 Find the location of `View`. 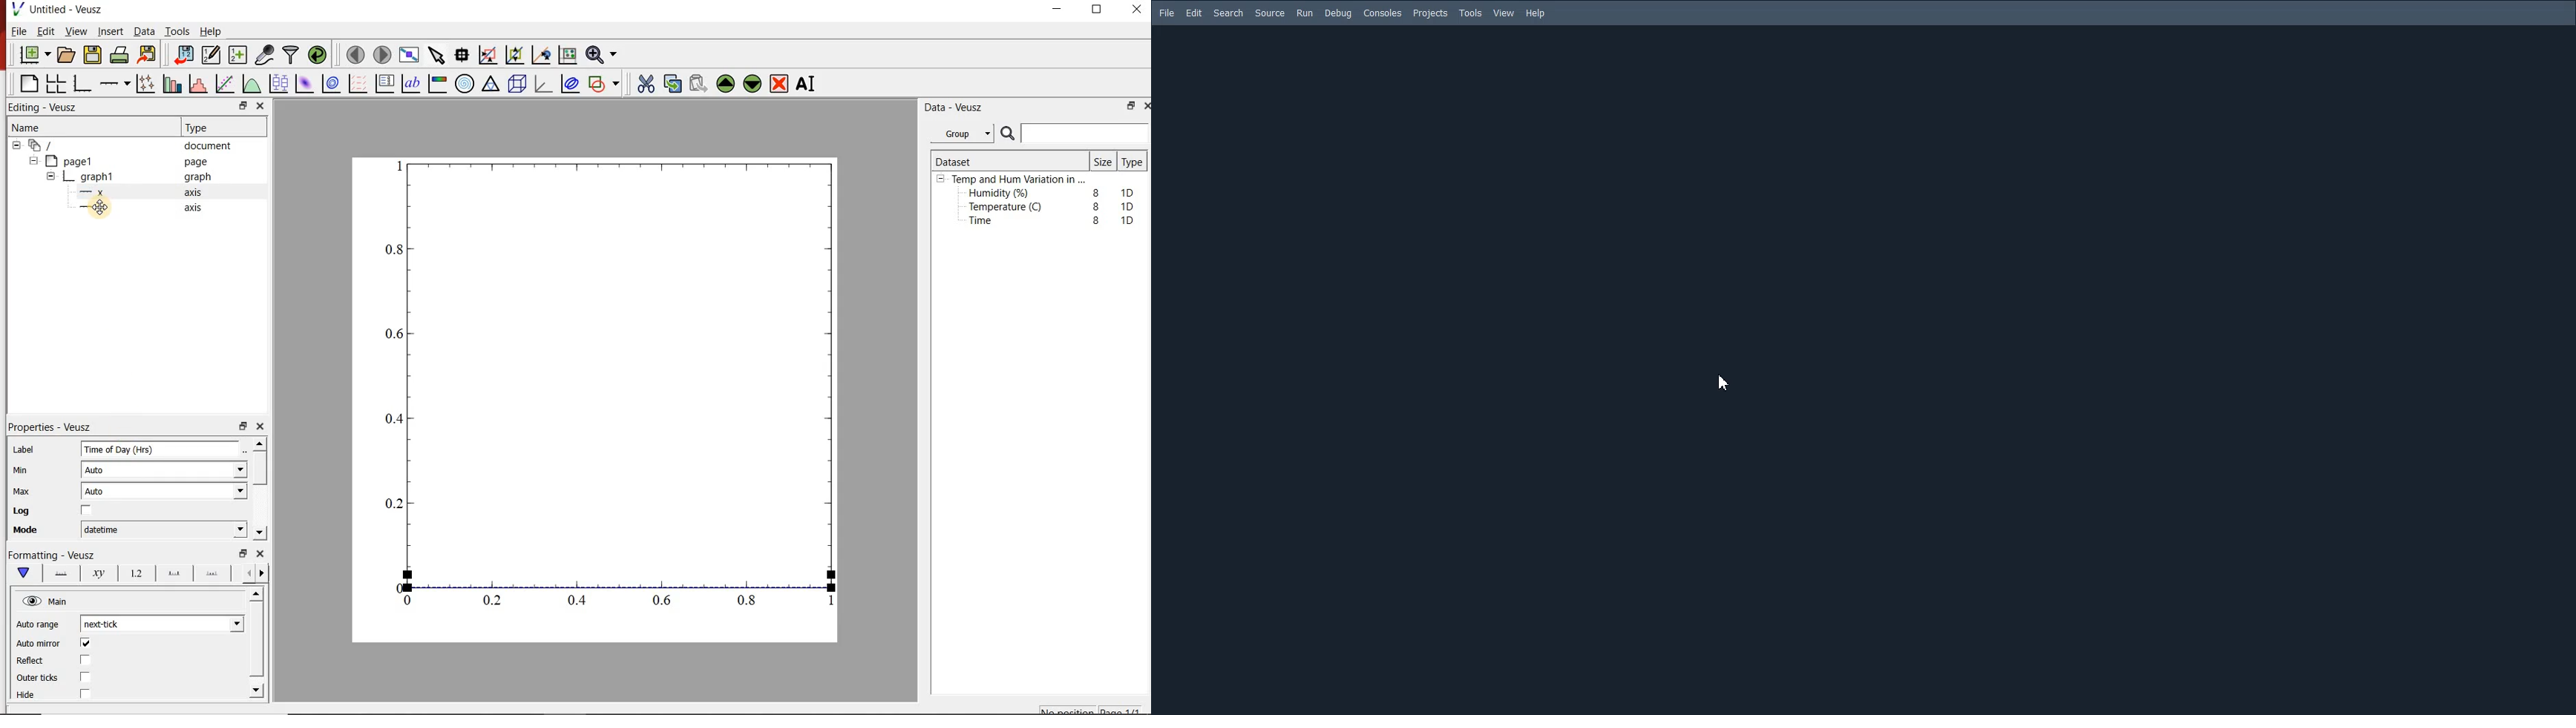

View is located at coordinates (1504, 14).